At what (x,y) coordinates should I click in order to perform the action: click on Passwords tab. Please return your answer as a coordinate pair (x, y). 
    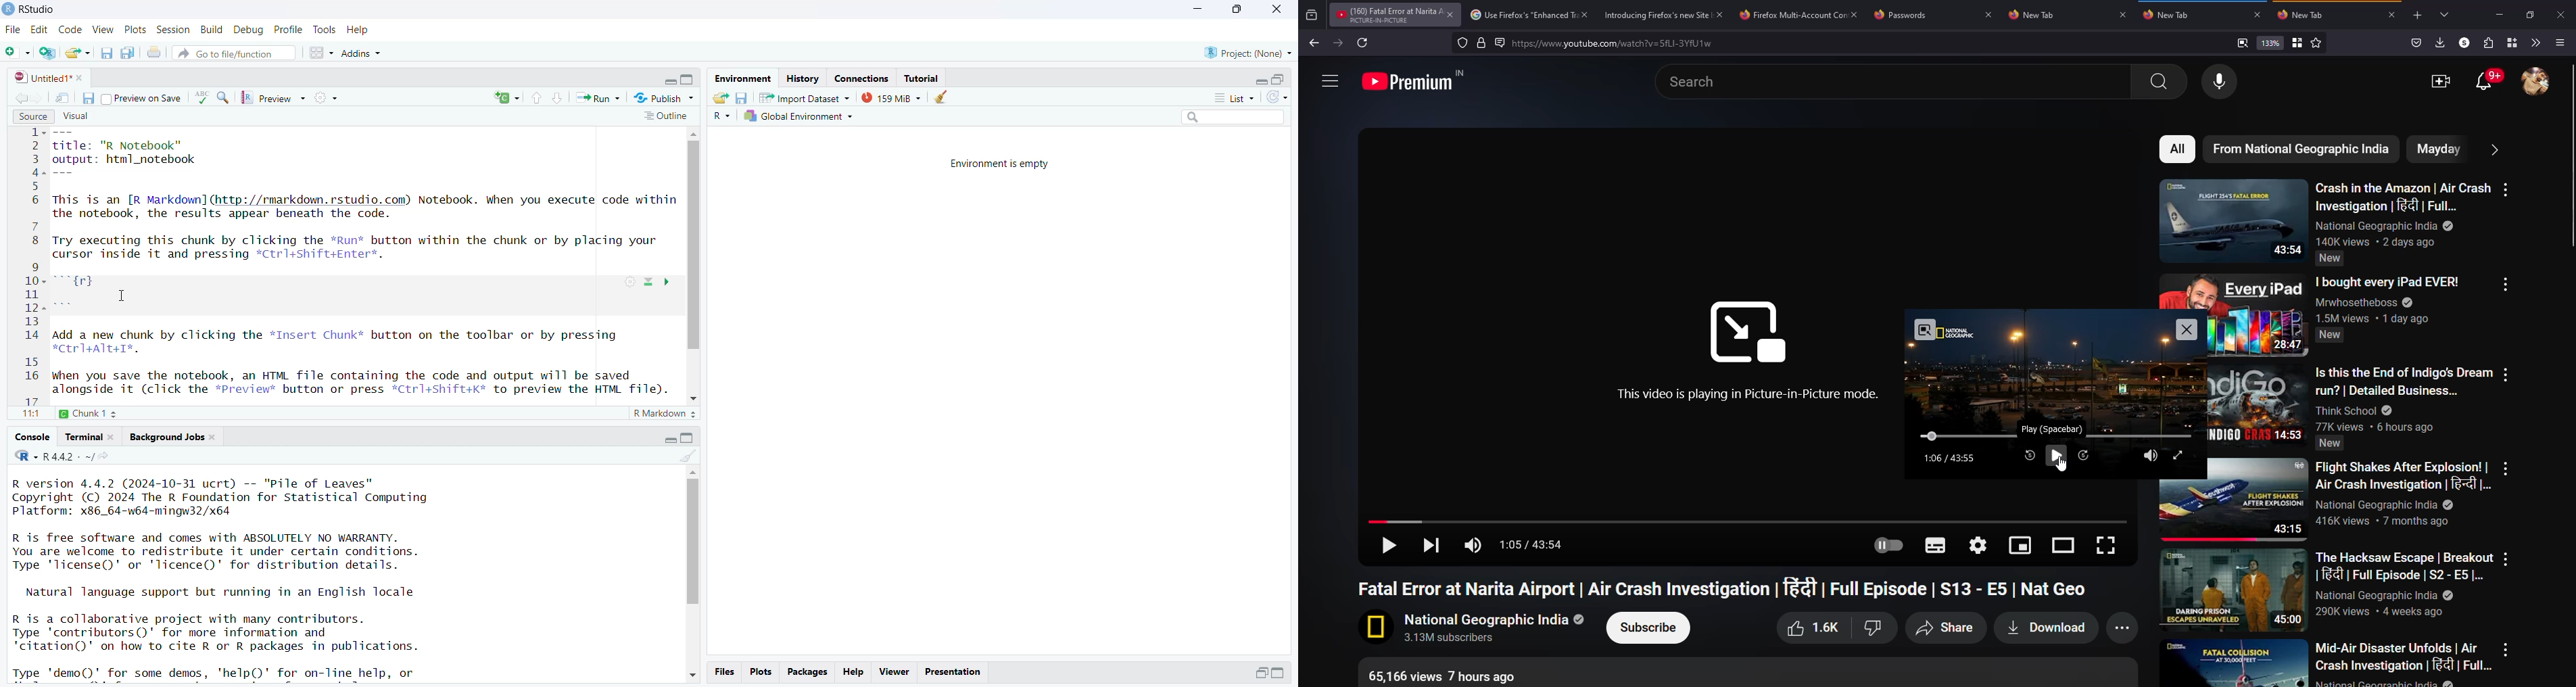
    Looking at the image, I should click on (1905, 16).